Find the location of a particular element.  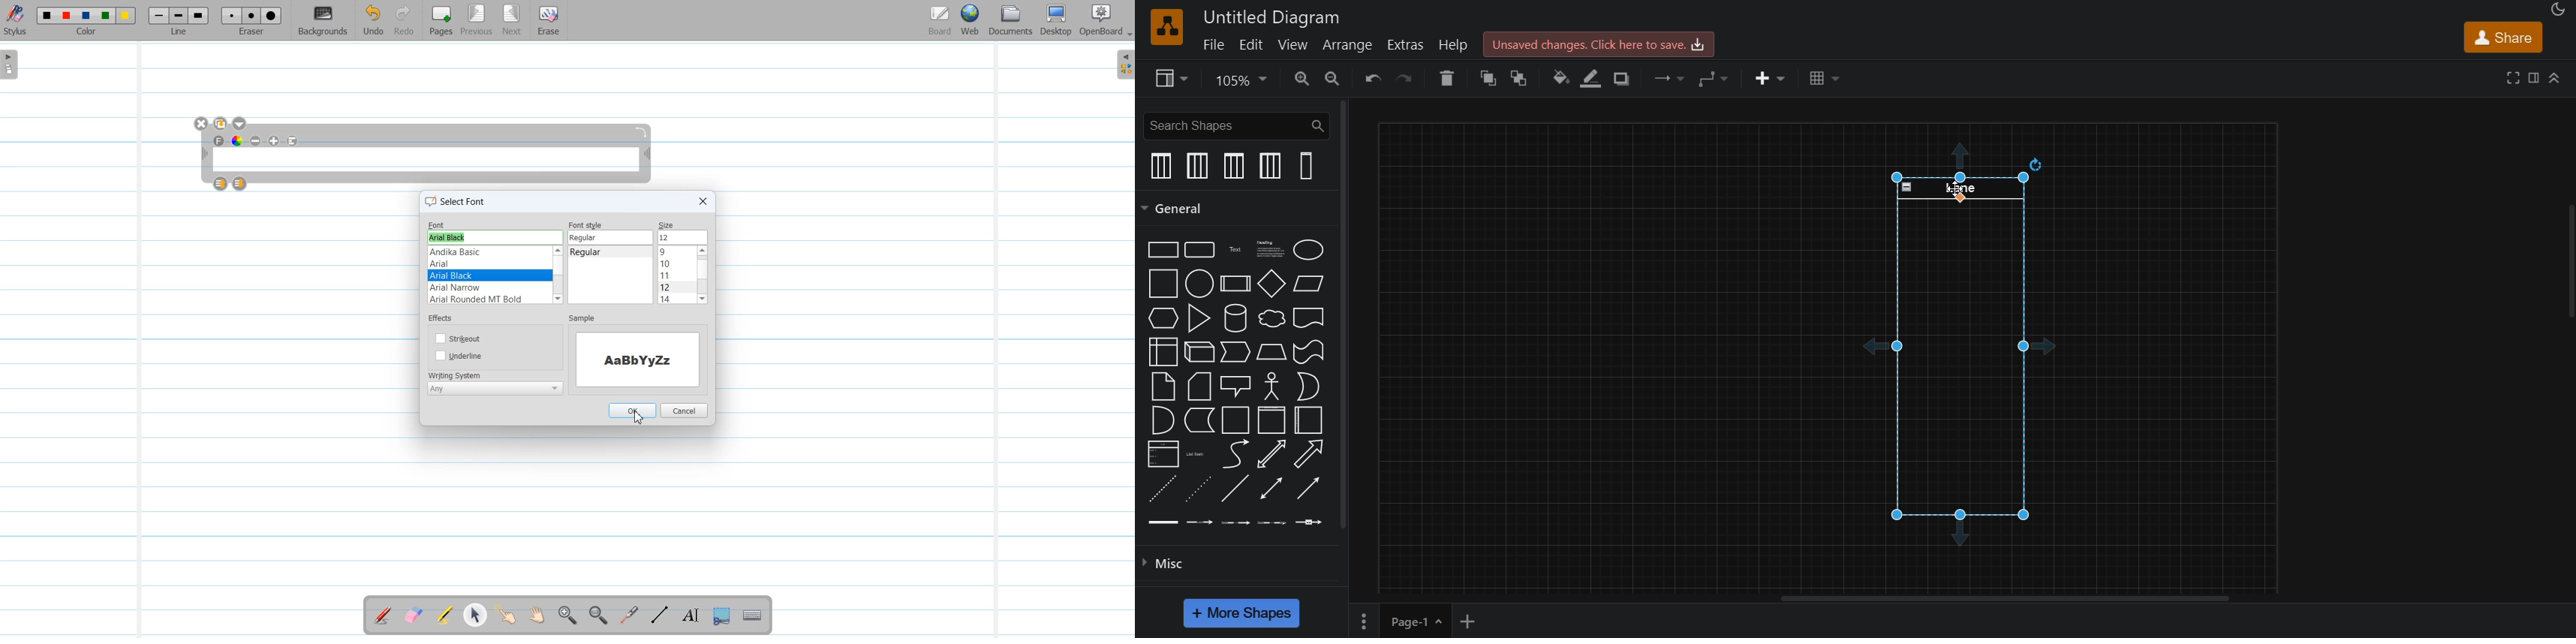

Select and modify Object is located at coordinates (475, 615).